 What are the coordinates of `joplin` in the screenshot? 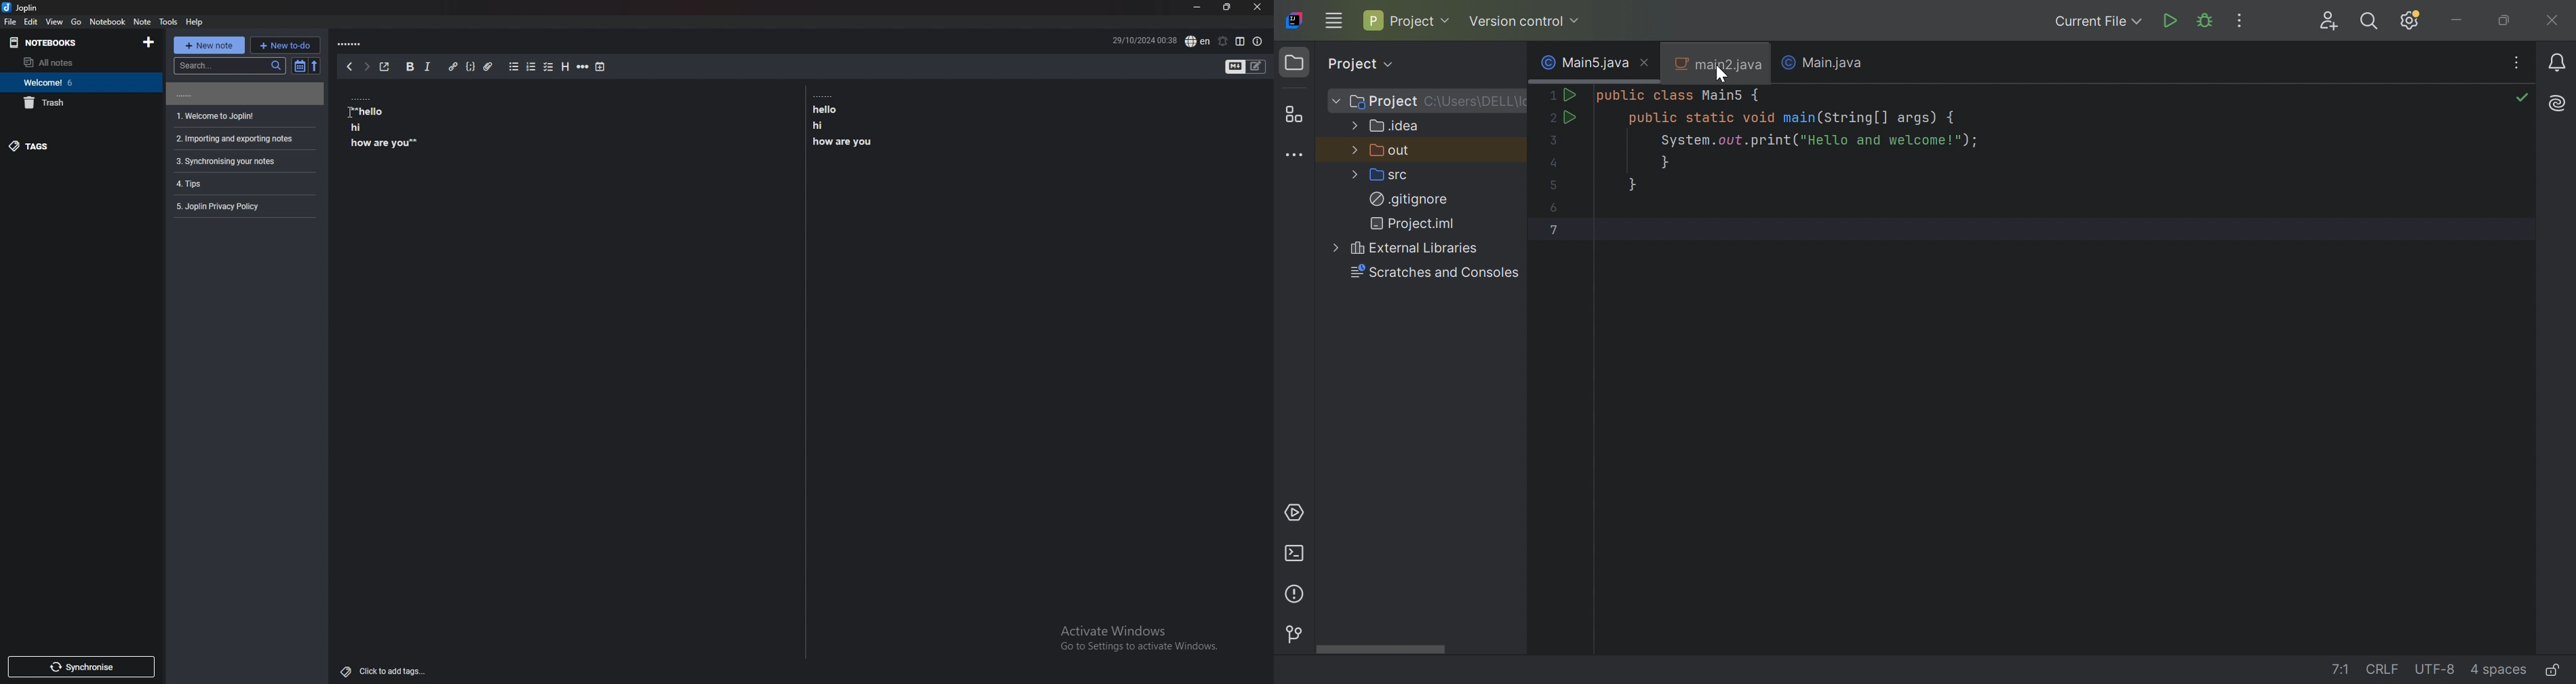 It's located at (22, 8).